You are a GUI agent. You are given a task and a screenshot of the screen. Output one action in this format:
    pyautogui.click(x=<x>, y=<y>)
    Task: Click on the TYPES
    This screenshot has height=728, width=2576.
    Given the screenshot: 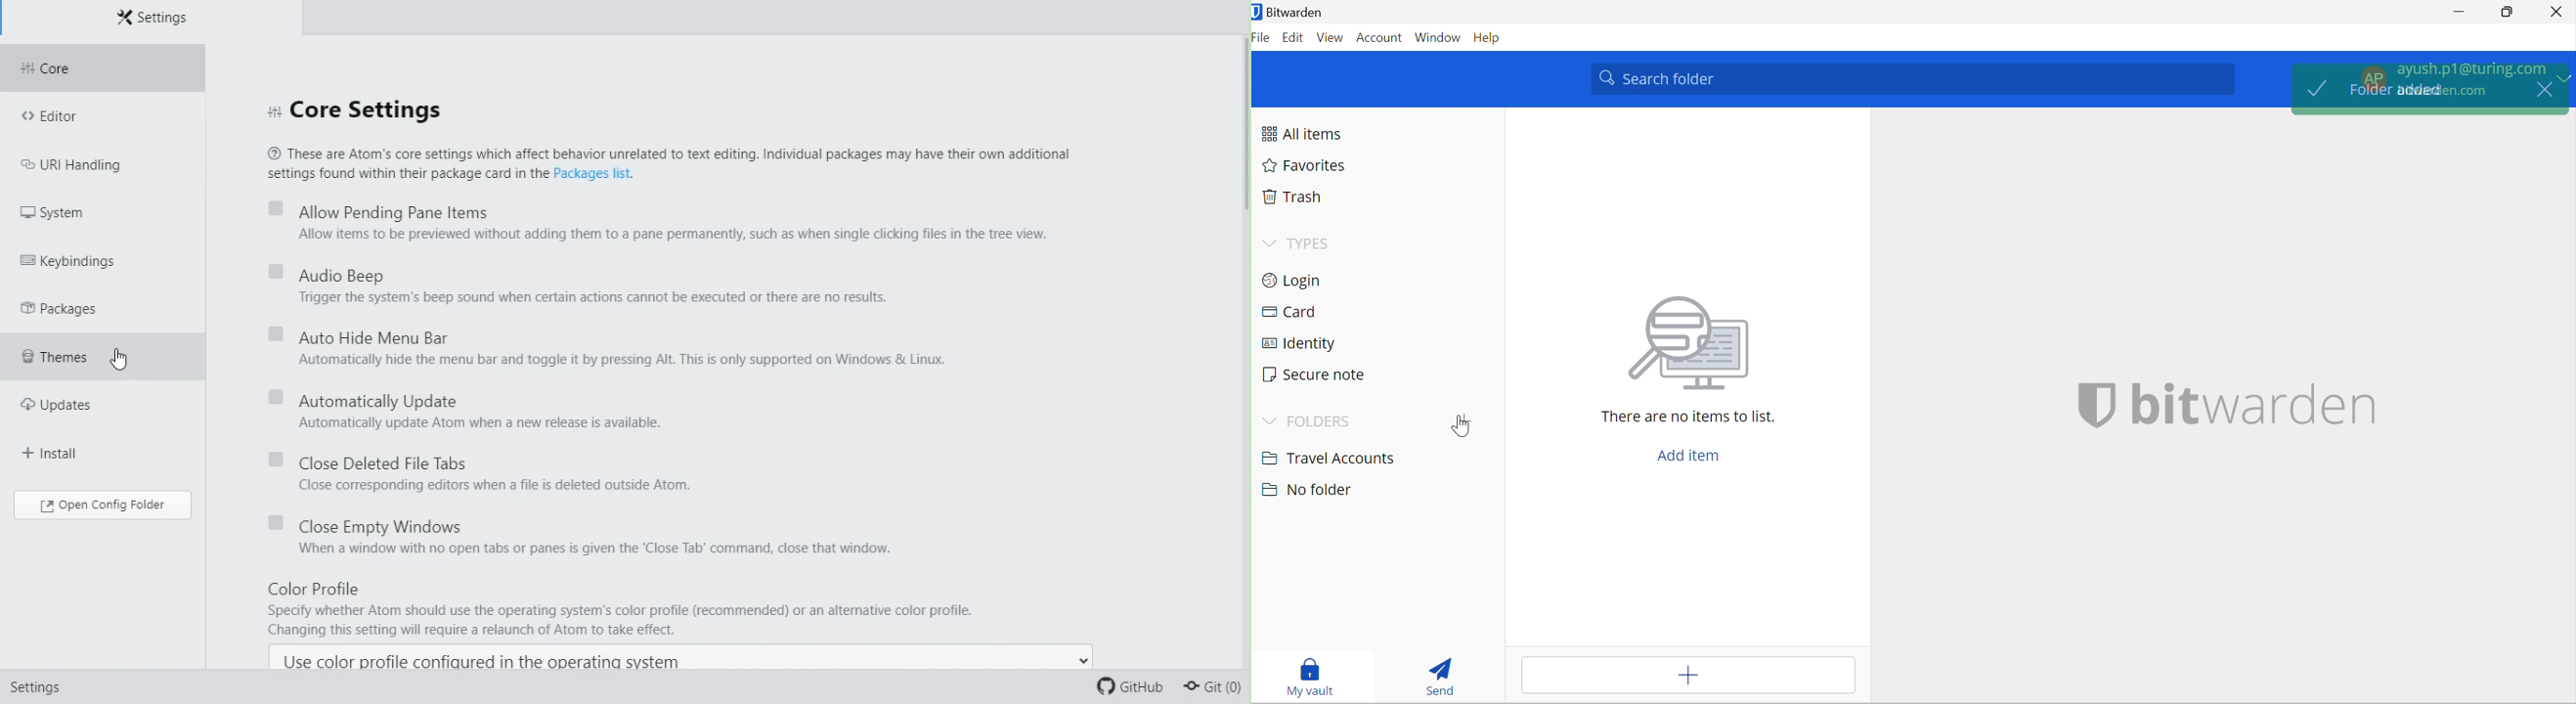 What is the action you would take?
    pyautogui.click(x=1313, y=240)
    